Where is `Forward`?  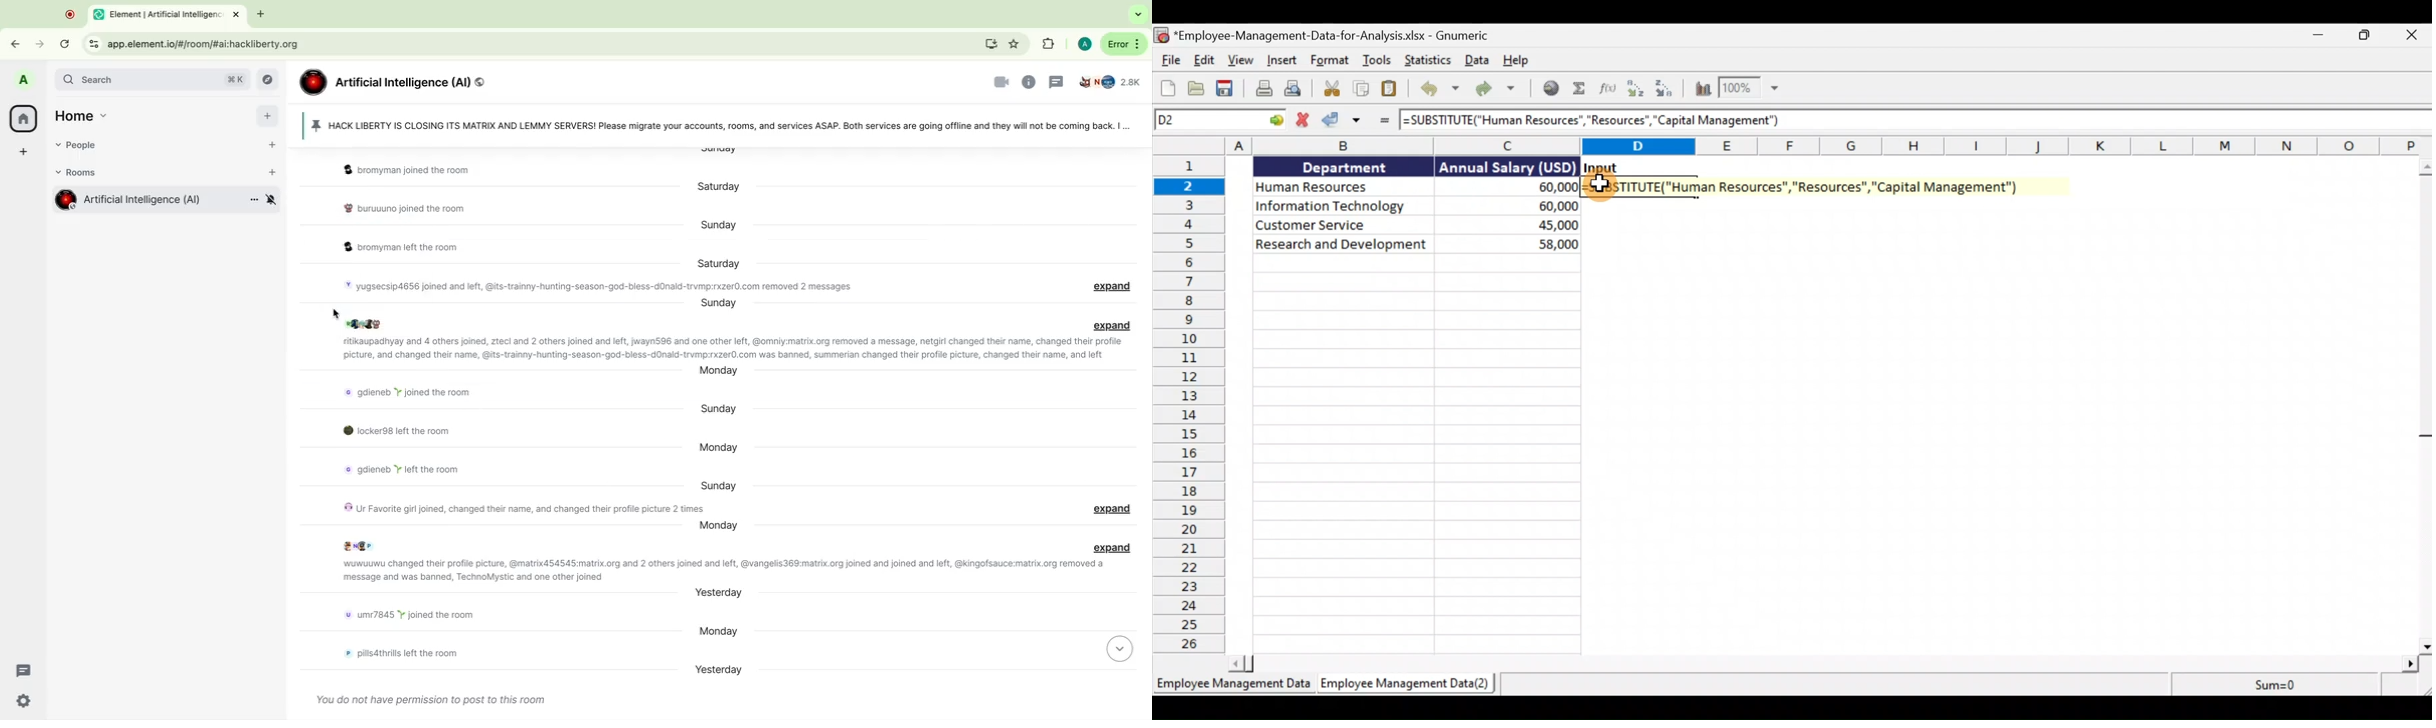
Forward is located at coordinates (38, 43).